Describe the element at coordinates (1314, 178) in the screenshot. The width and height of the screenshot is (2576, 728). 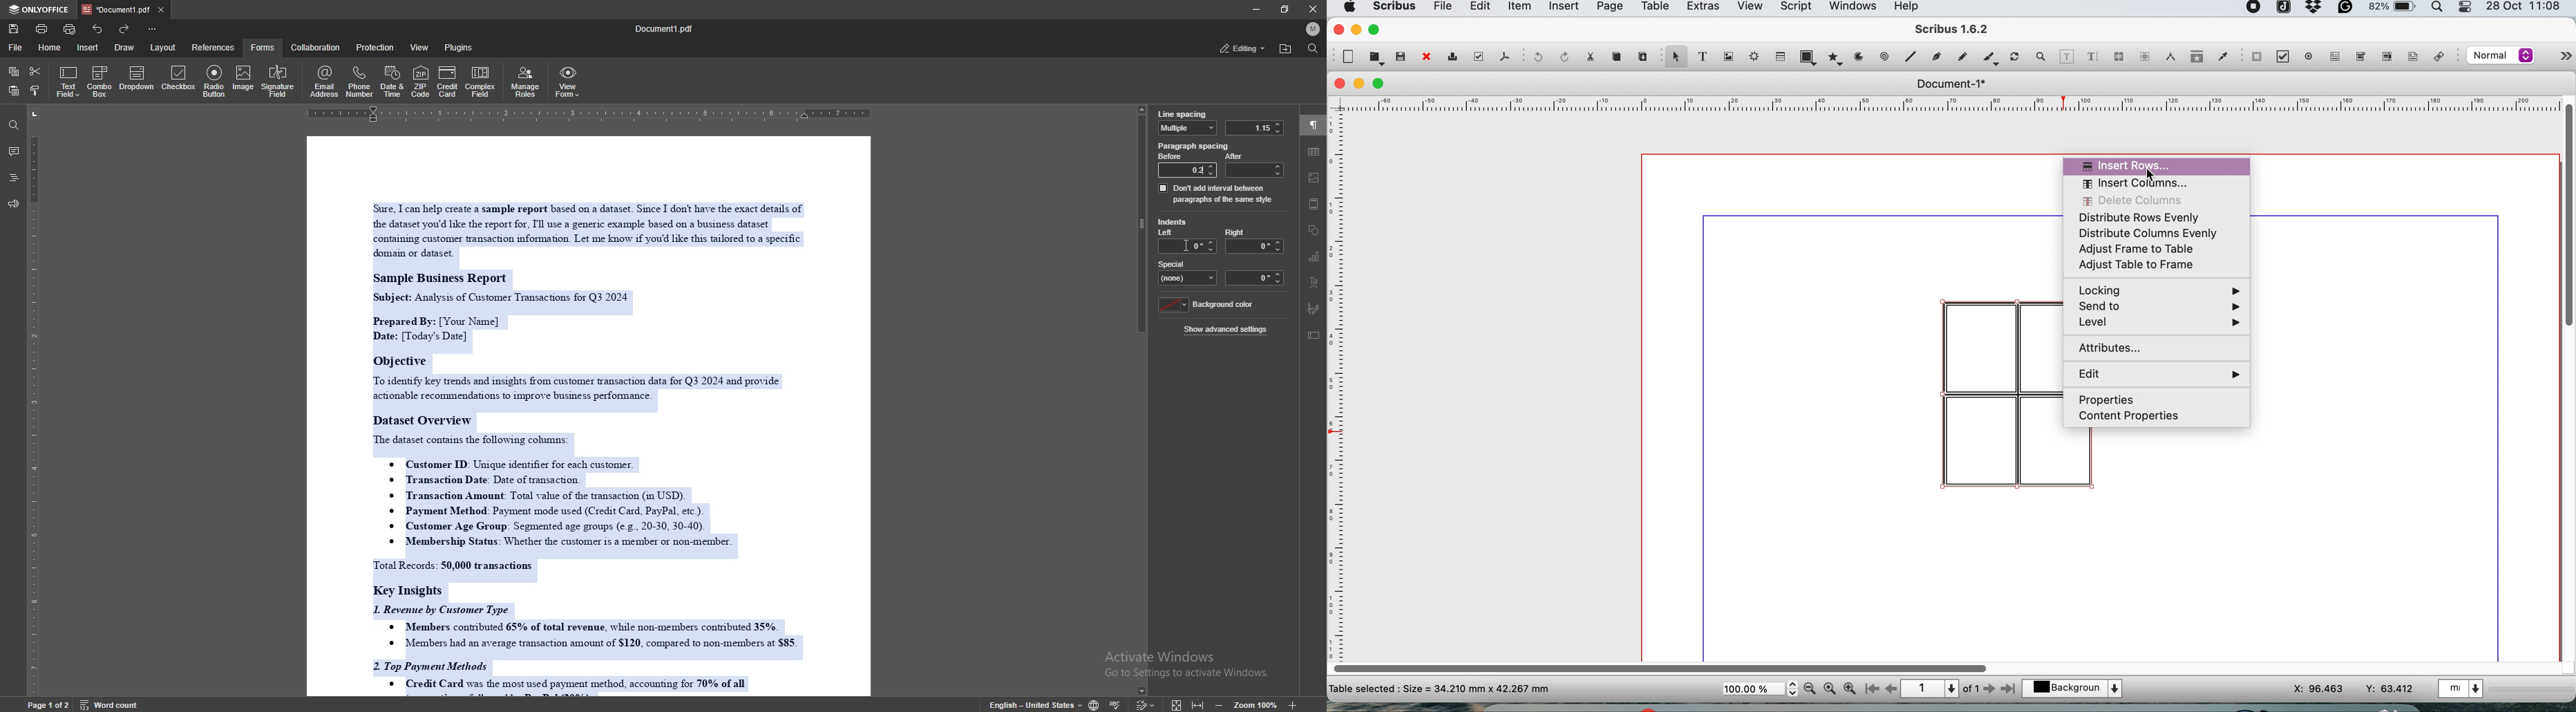
I see `images` at that location.